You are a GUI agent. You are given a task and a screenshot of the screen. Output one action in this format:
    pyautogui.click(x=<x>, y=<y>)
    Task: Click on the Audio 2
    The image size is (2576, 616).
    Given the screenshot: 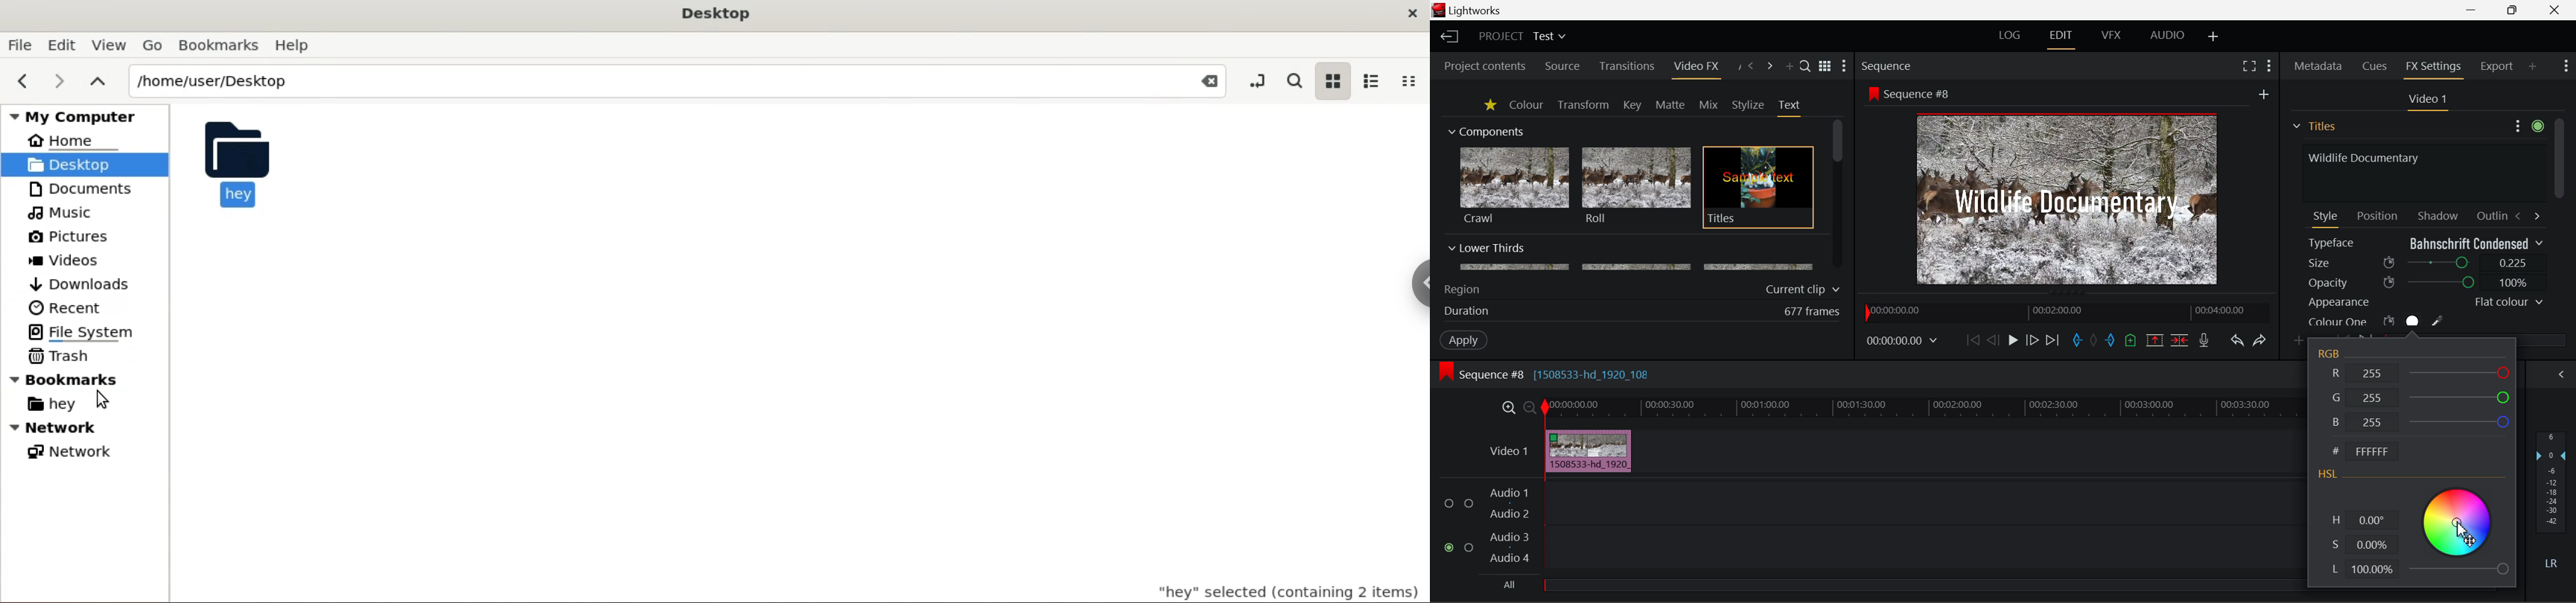 What is the action you would take?
    pyautogui.click(x=1510, y=514)
    